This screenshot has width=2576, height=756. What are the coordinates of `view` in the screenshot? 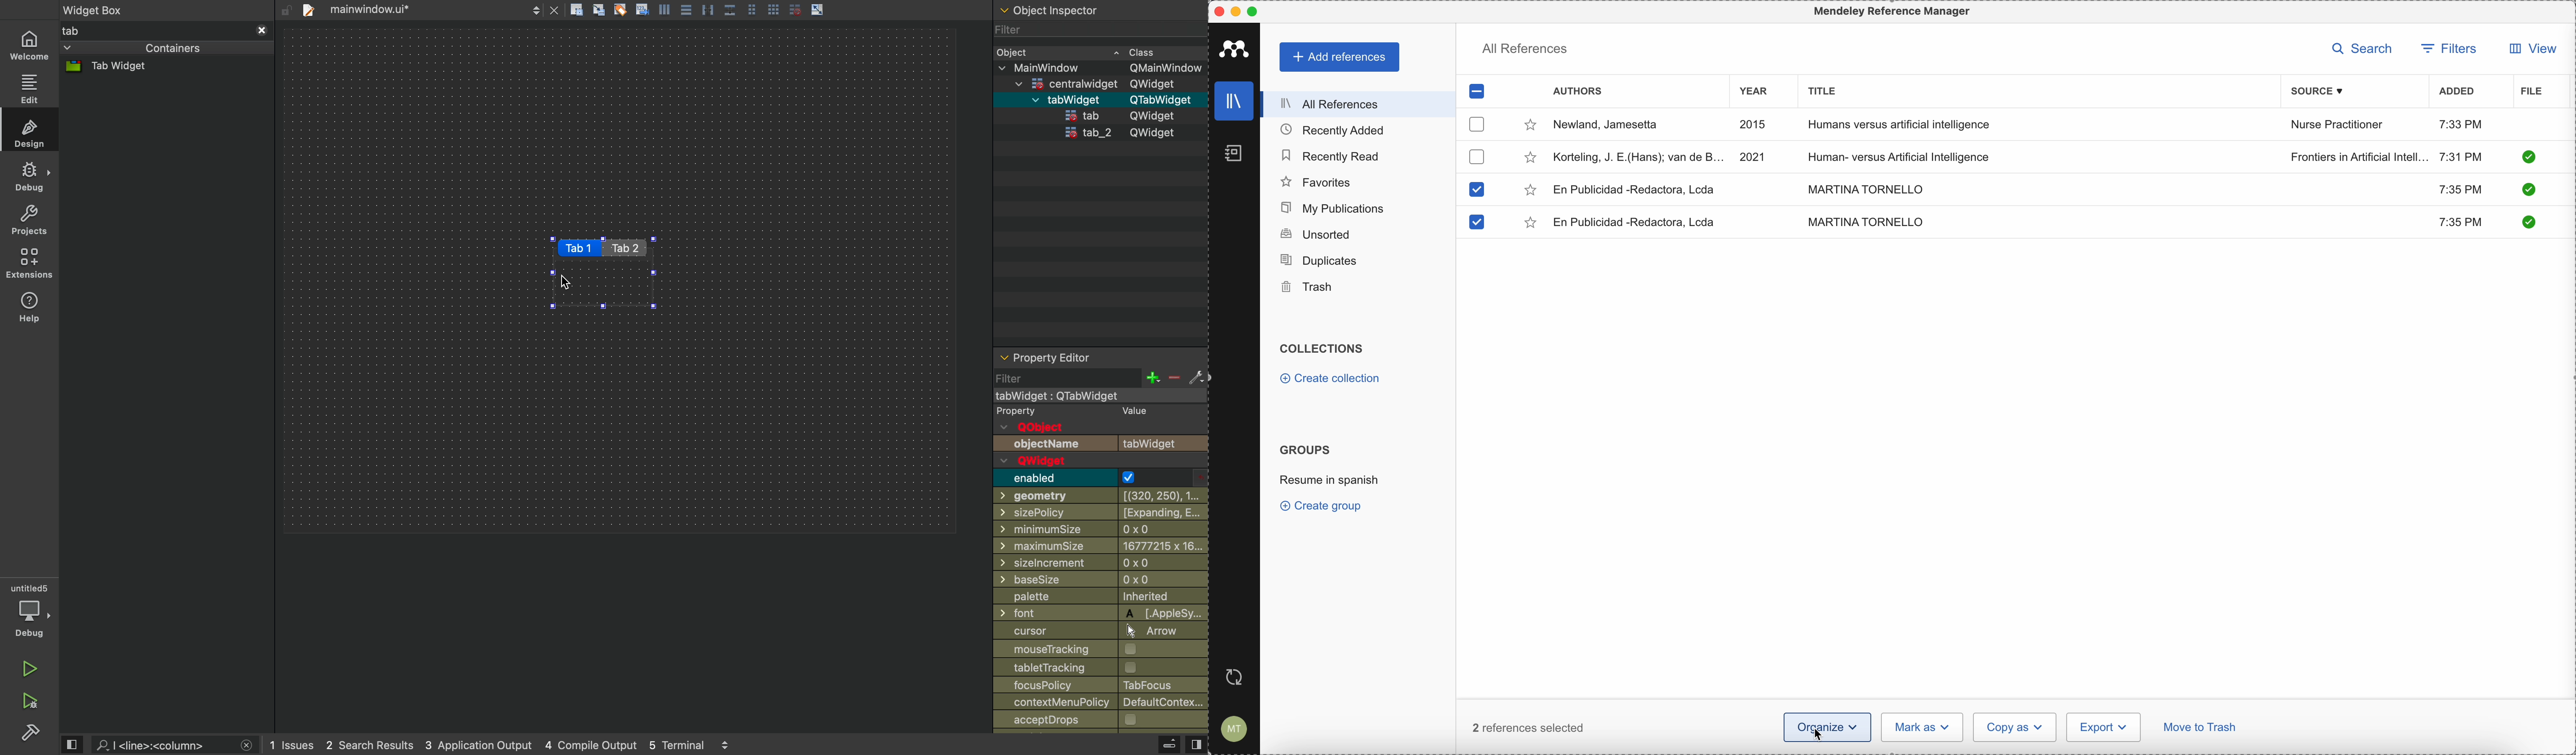 It's located at (2530, 48).